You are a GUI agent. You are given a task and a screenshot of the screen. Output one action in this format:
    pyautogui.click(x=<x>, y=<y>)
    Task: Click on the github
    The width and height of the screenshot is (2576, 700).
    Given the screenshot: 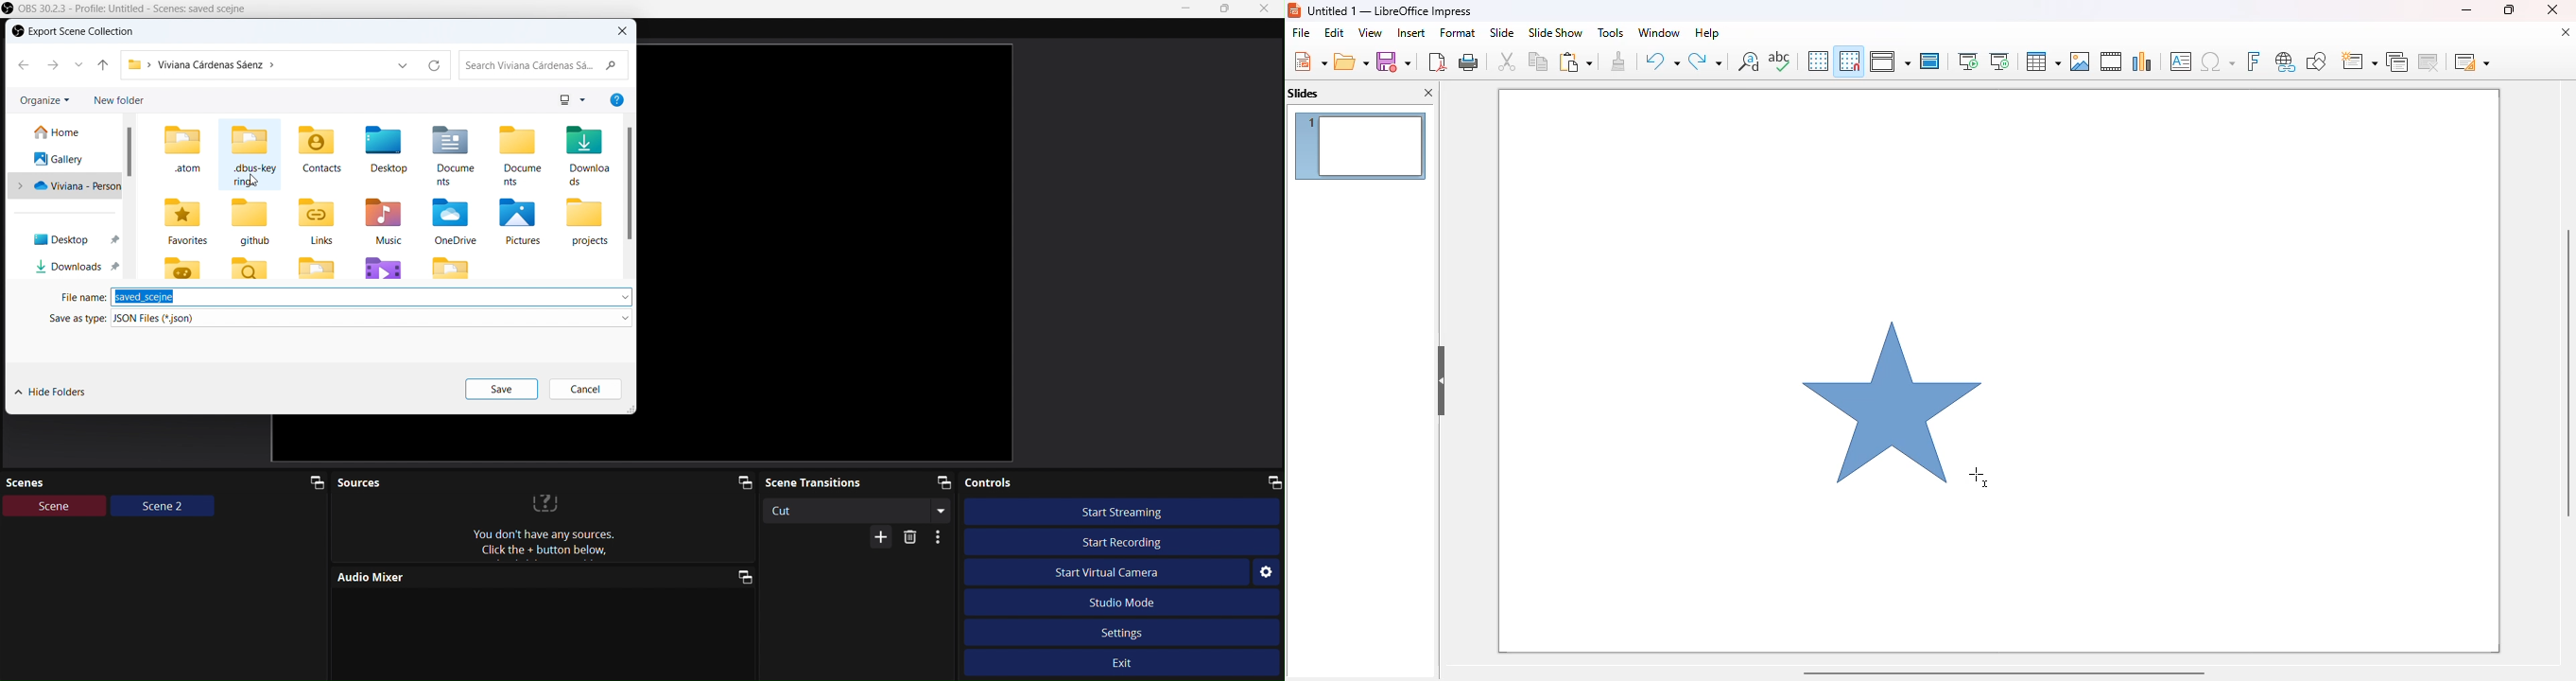 What is the action you would take?
    pyautogui.click(x=251, y=222)
    